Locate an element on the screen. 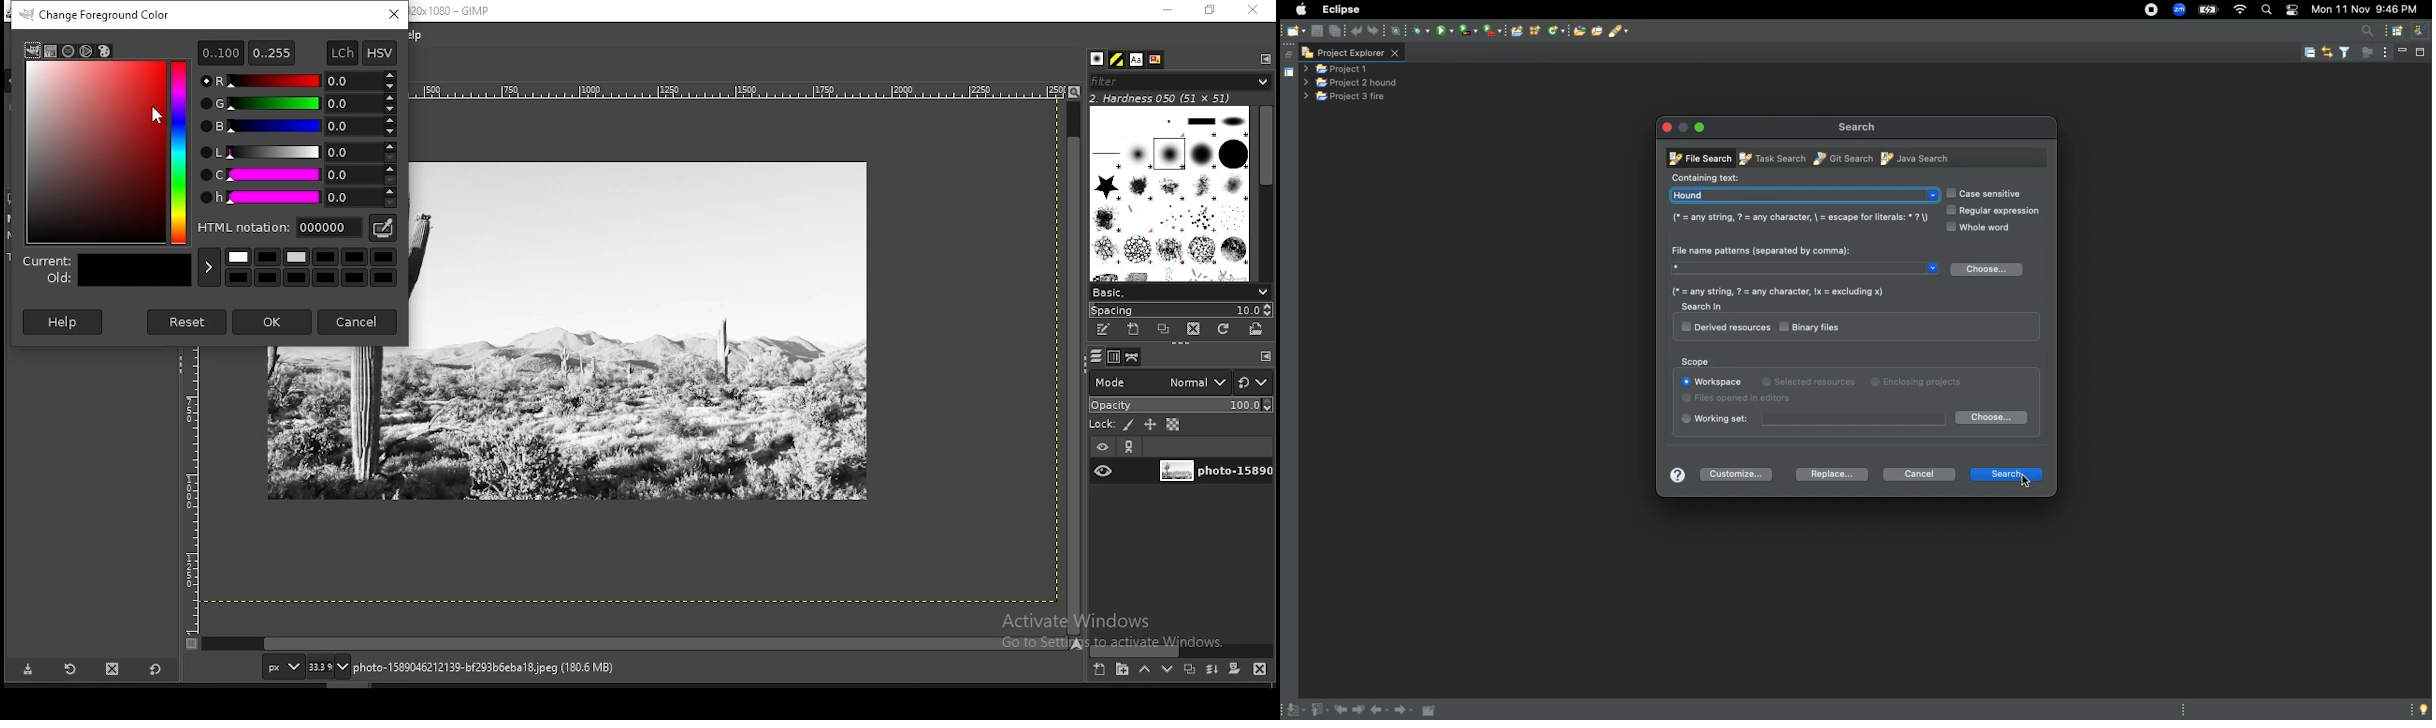 The width and height of the screenshot is (2436, 728). undo is located at coordinates (1356, 30).